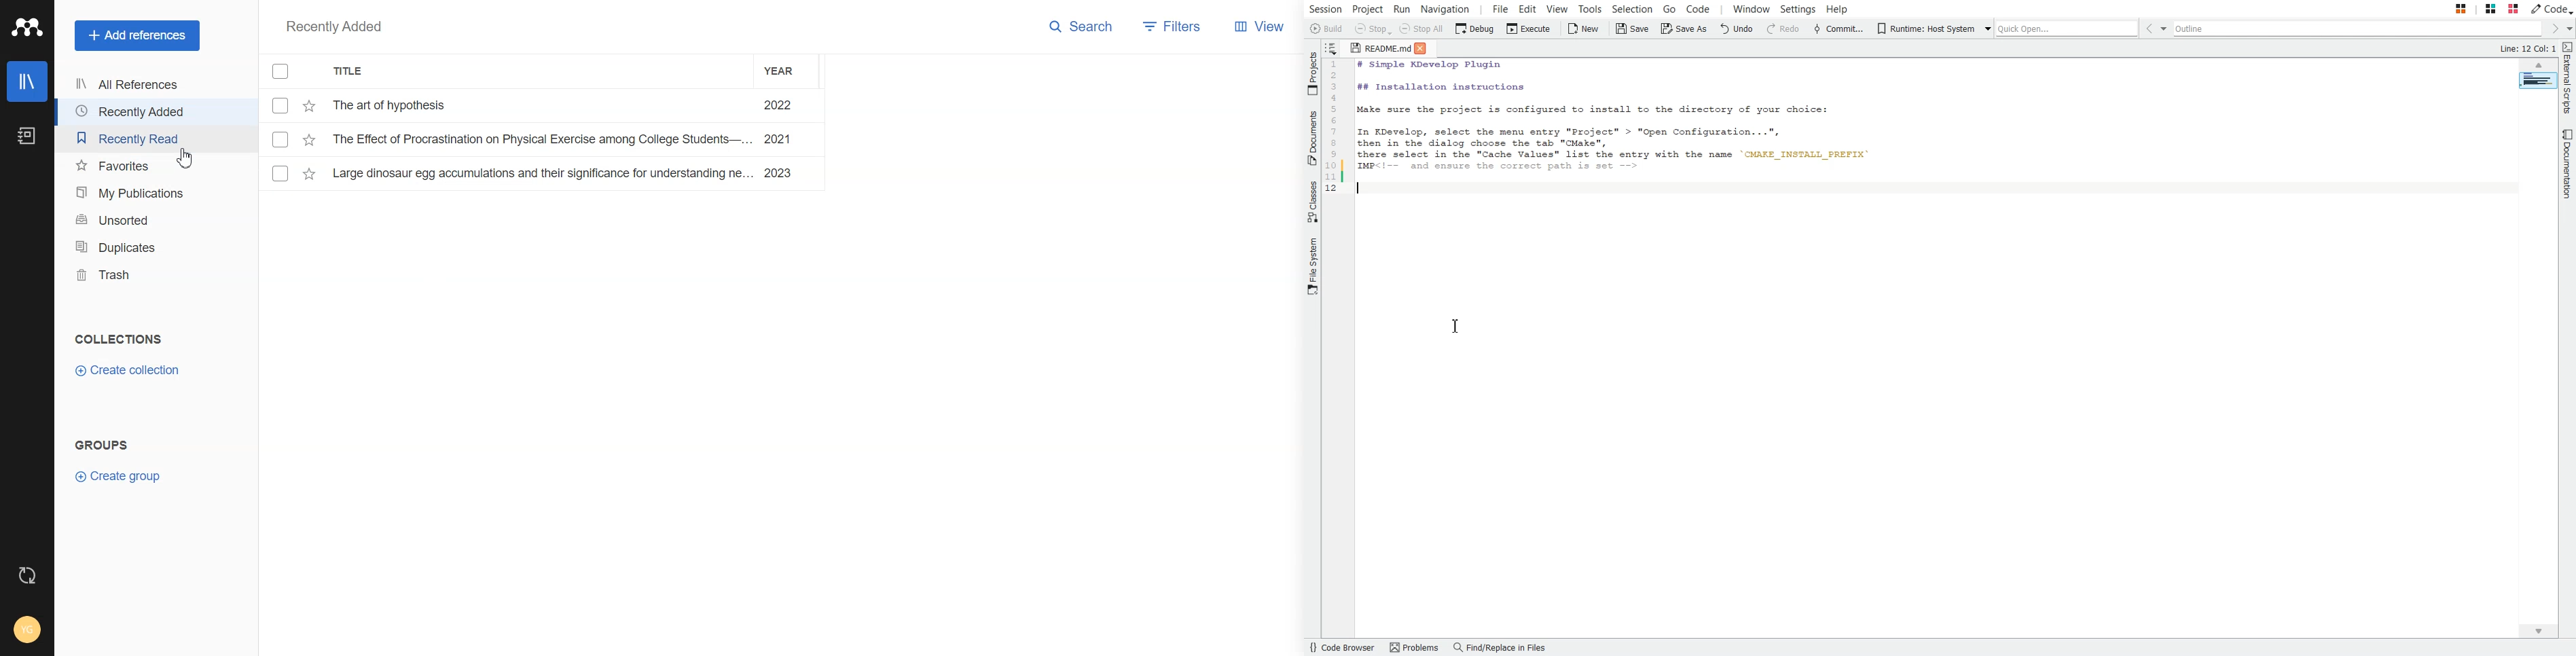  I want to click on File, so click(543, 139).